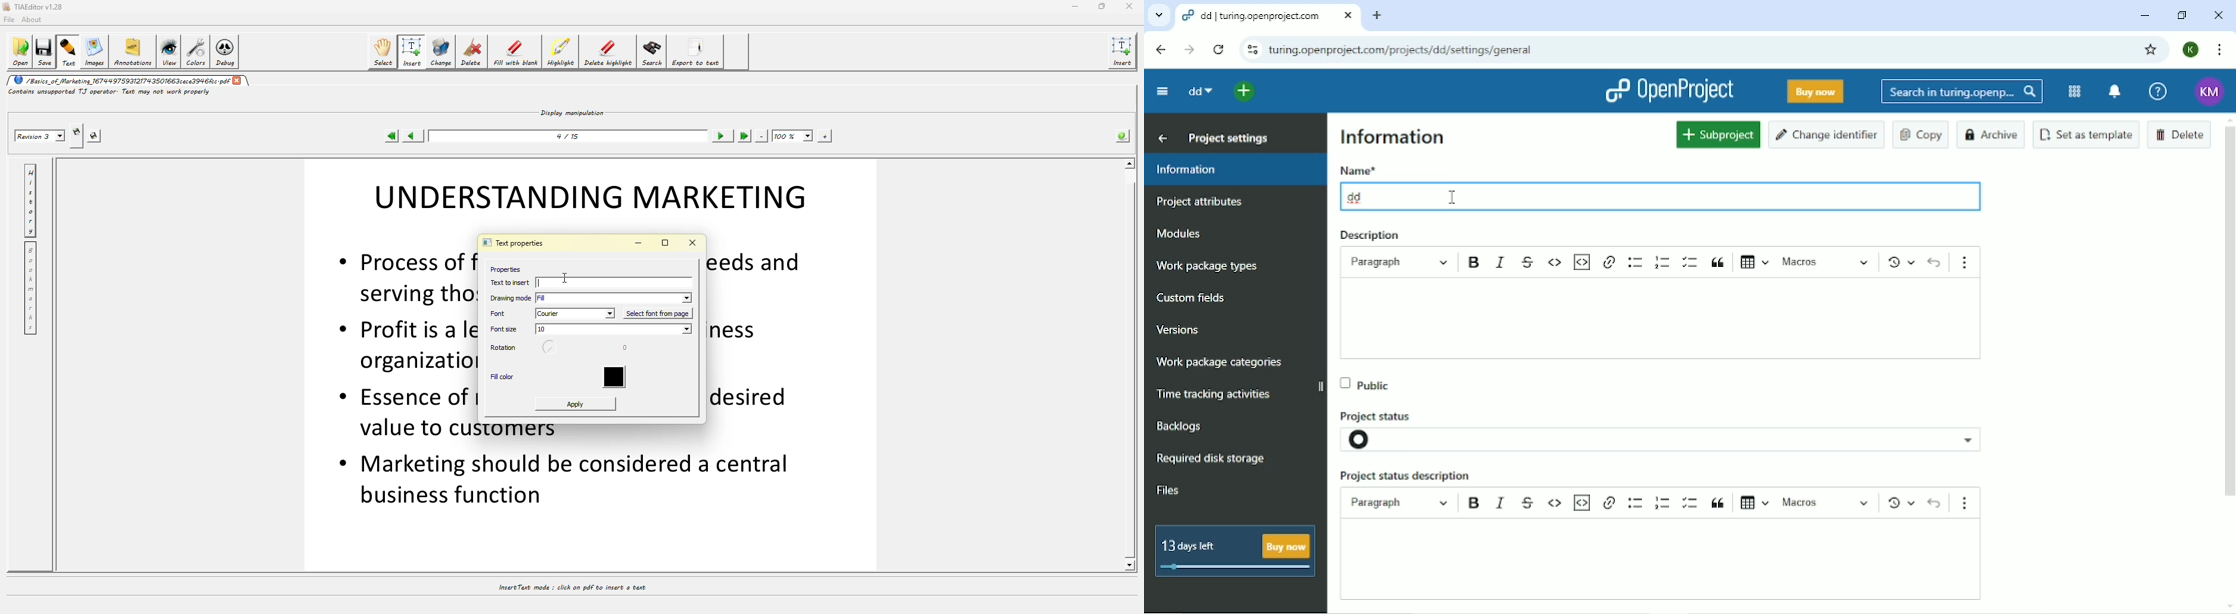  Describe the element at coordinates (1219, 50) in the screenshot. I see `Reload this page` at that location.